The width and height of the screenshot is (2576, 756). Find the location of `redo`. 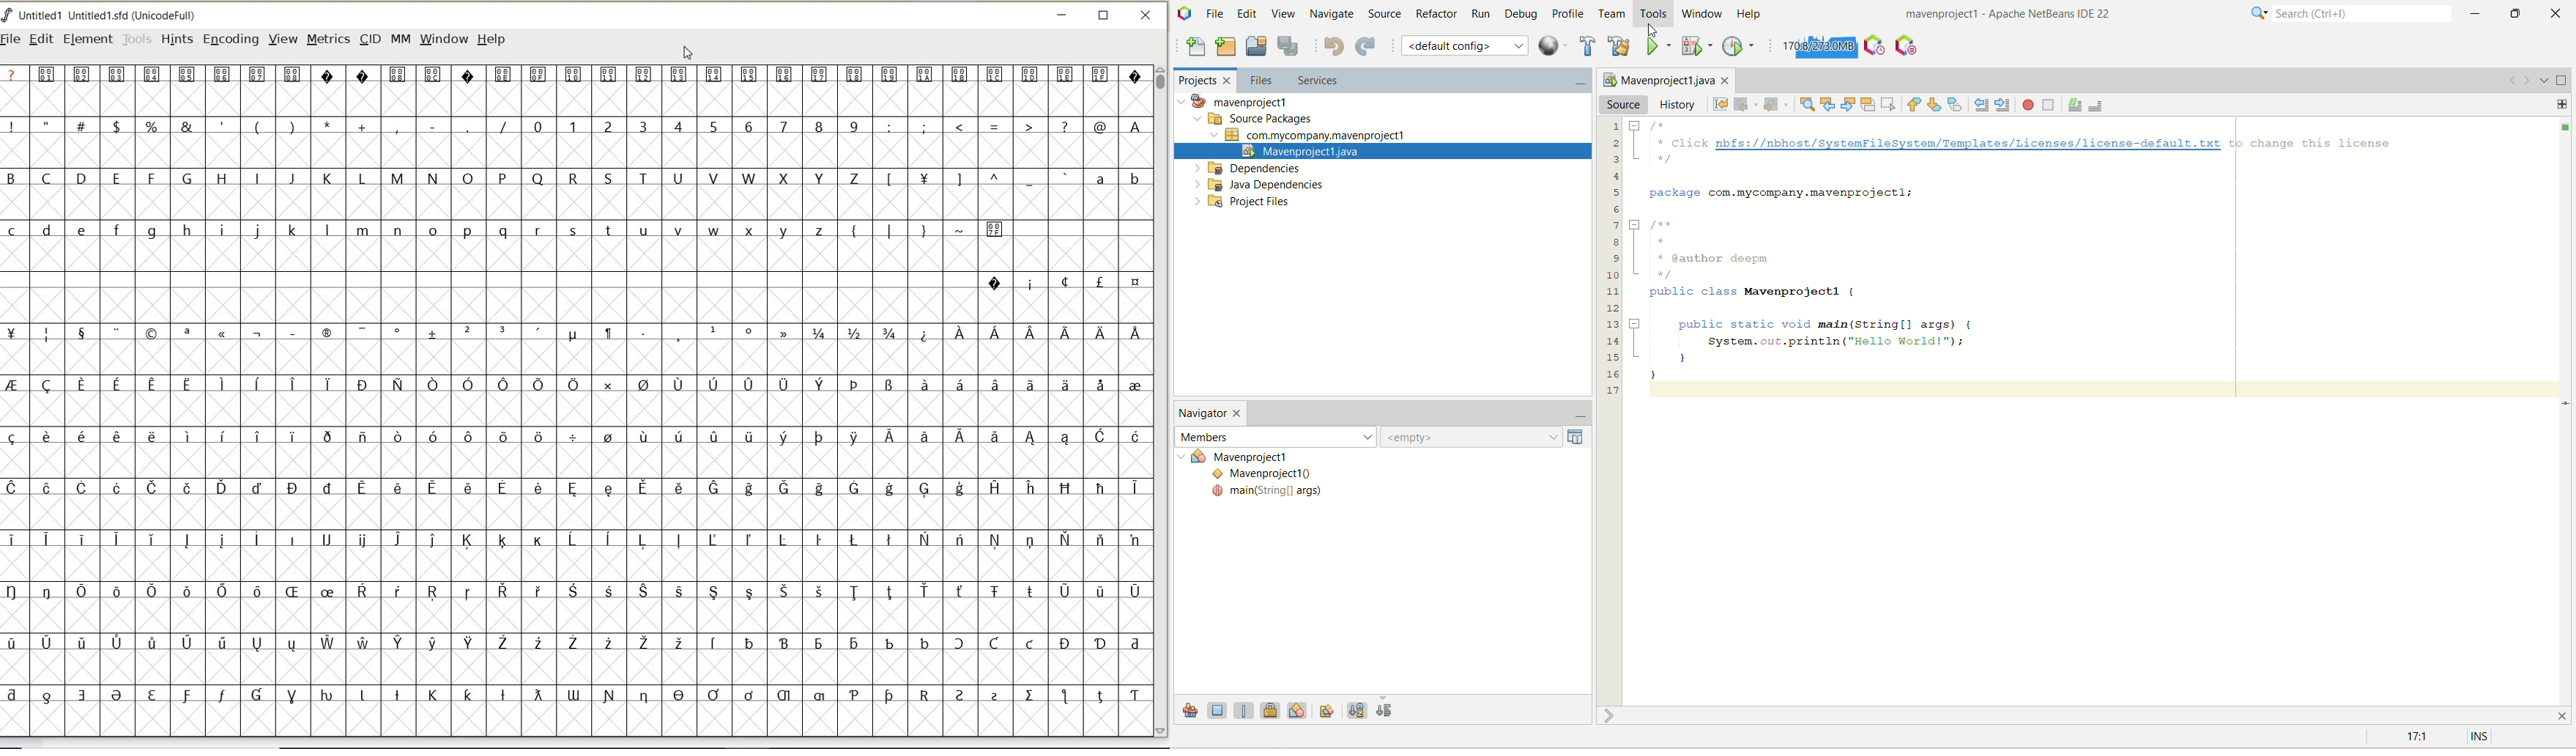

redo is located at coordinates (1368, 48).